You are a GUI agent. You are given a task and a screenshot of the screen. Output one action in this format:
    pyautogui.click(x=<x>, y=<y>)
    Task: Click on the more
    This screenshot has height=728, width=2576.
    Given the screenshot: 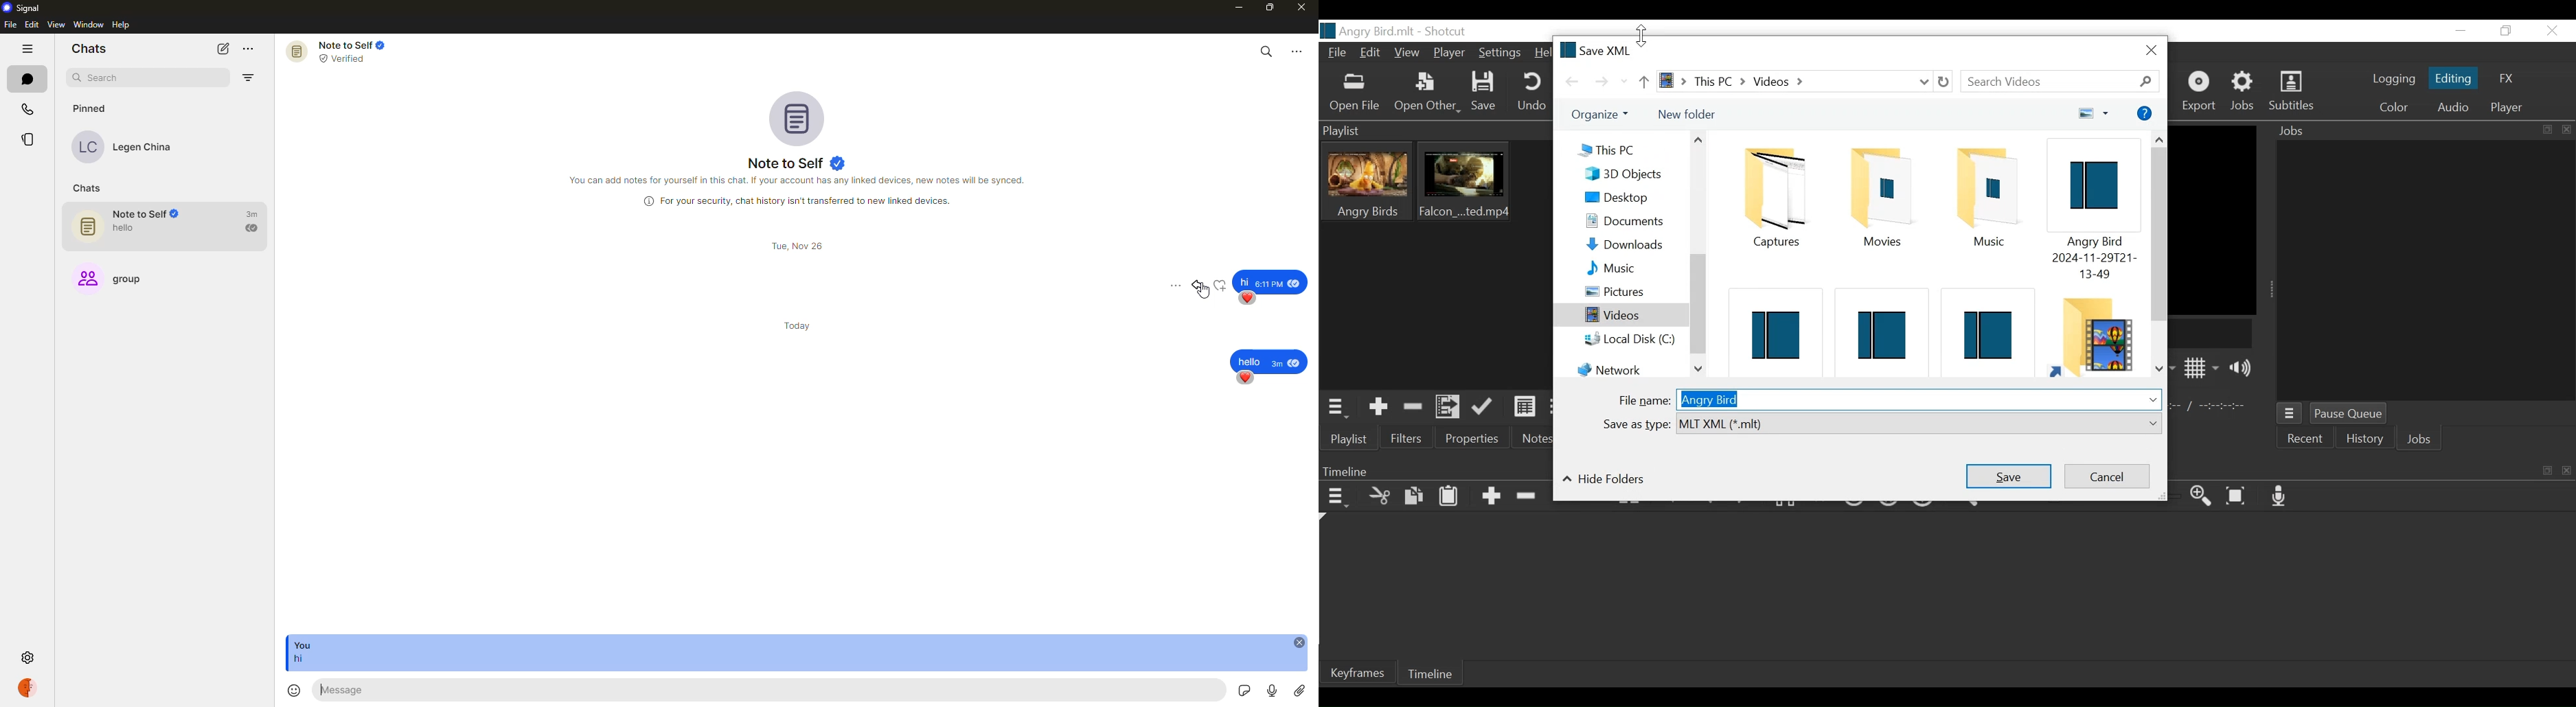 What is the action you would take?
    pyautogui.click(x=1298, y=51)
    